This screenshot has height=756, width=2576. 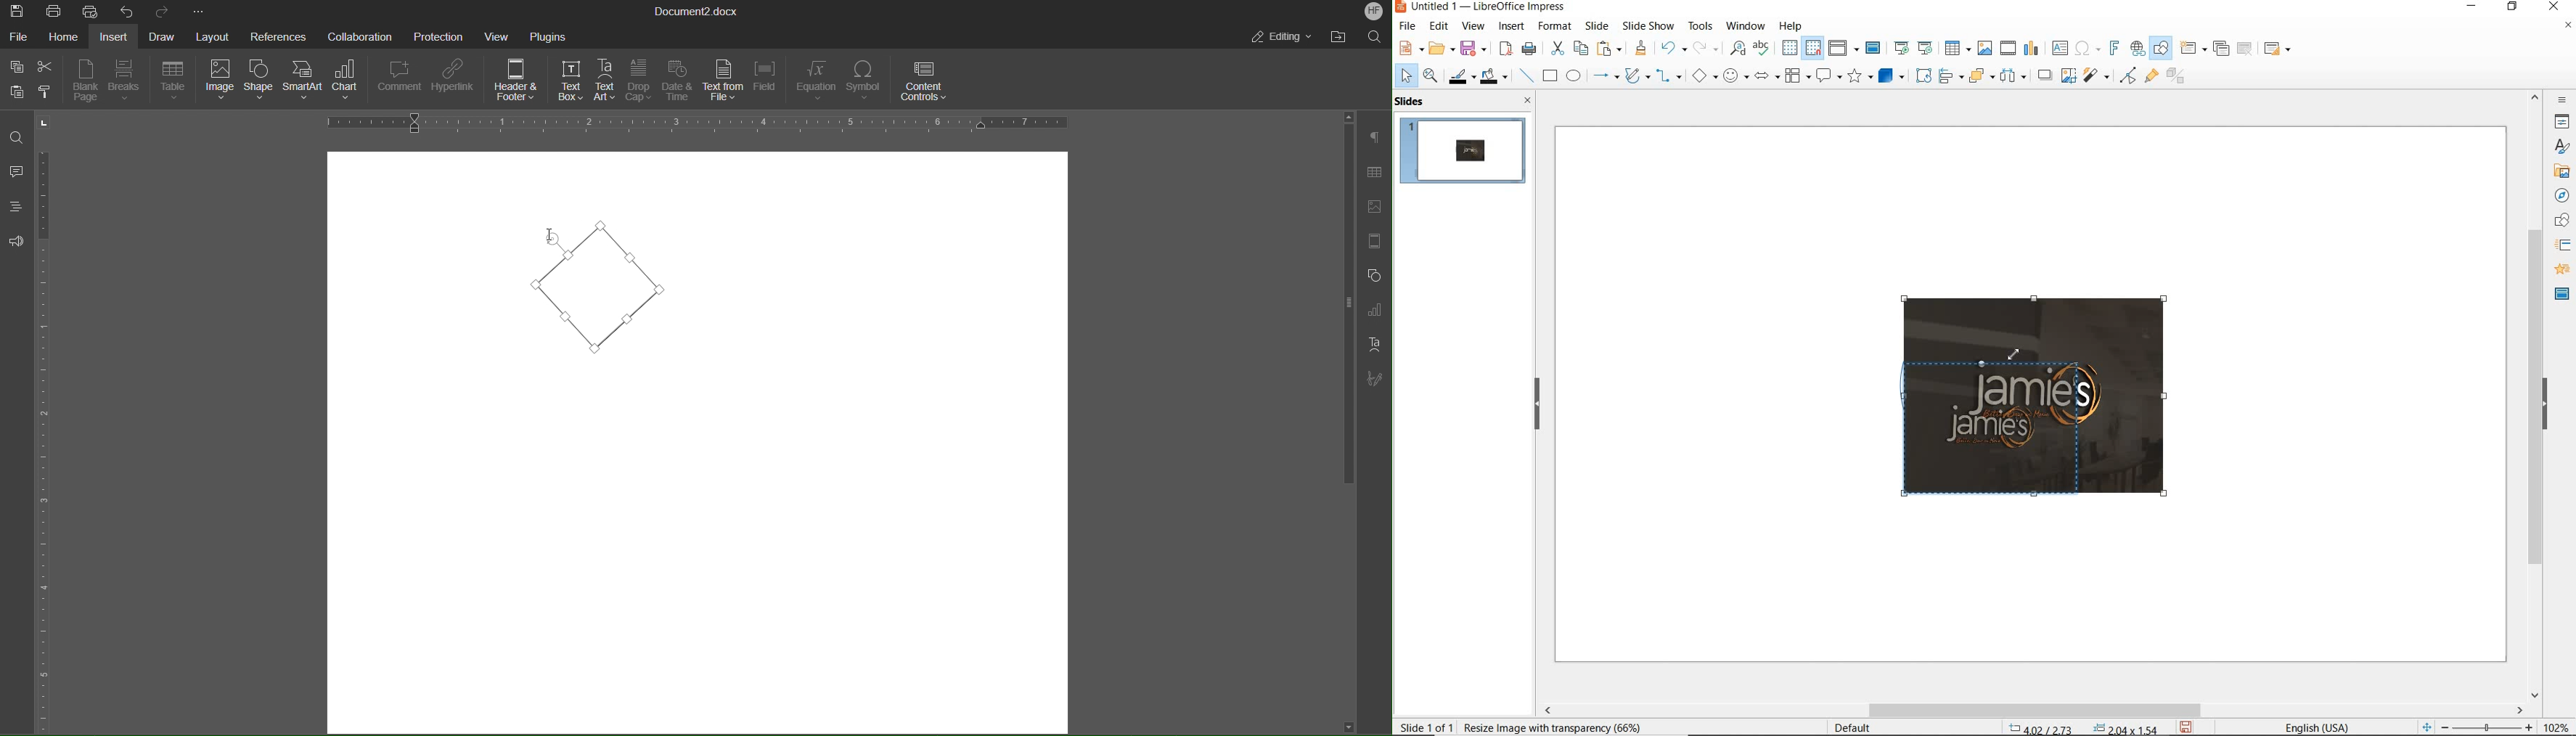 What do you see at coordinates (1506, 49) in the screenshot?
I see `export as PDF` at bounding box center [1506, 49].